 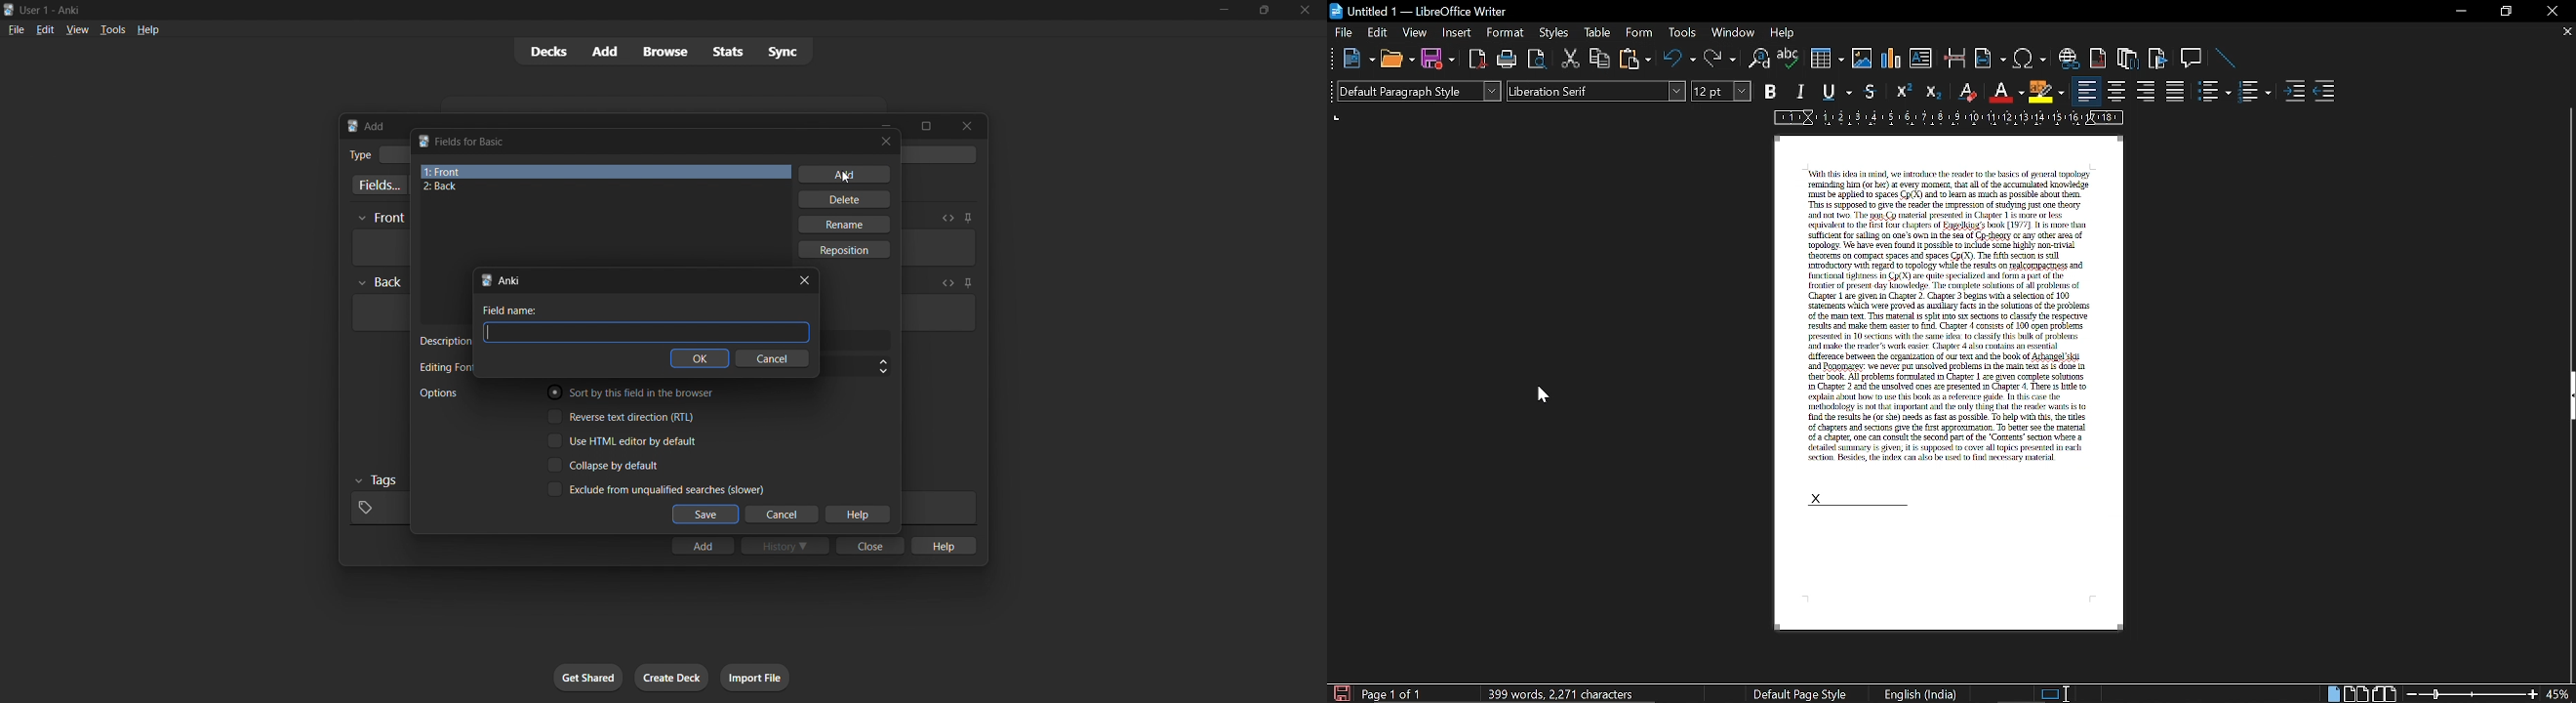 I want to click on get shared, so click(x=588, y=677).